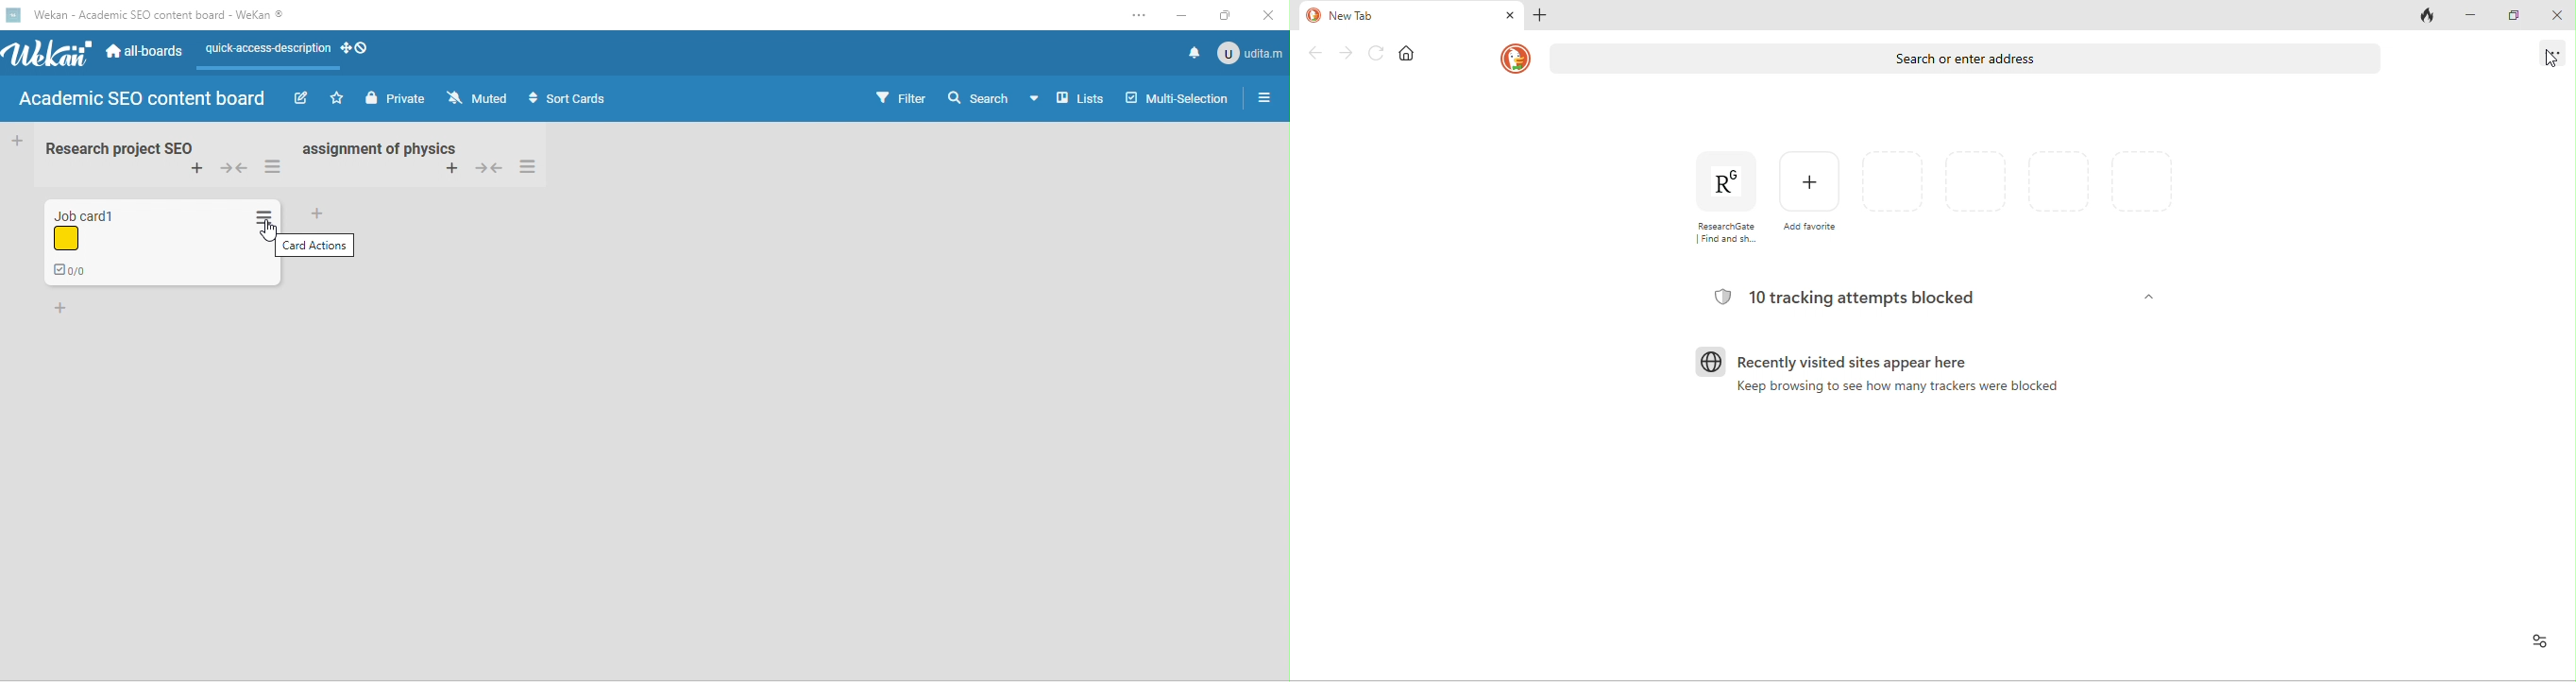 This screenshot has height=700, width=2576. Describe the element at coordinates (152, 52) in the screenshot. I see `all boards` at that location.